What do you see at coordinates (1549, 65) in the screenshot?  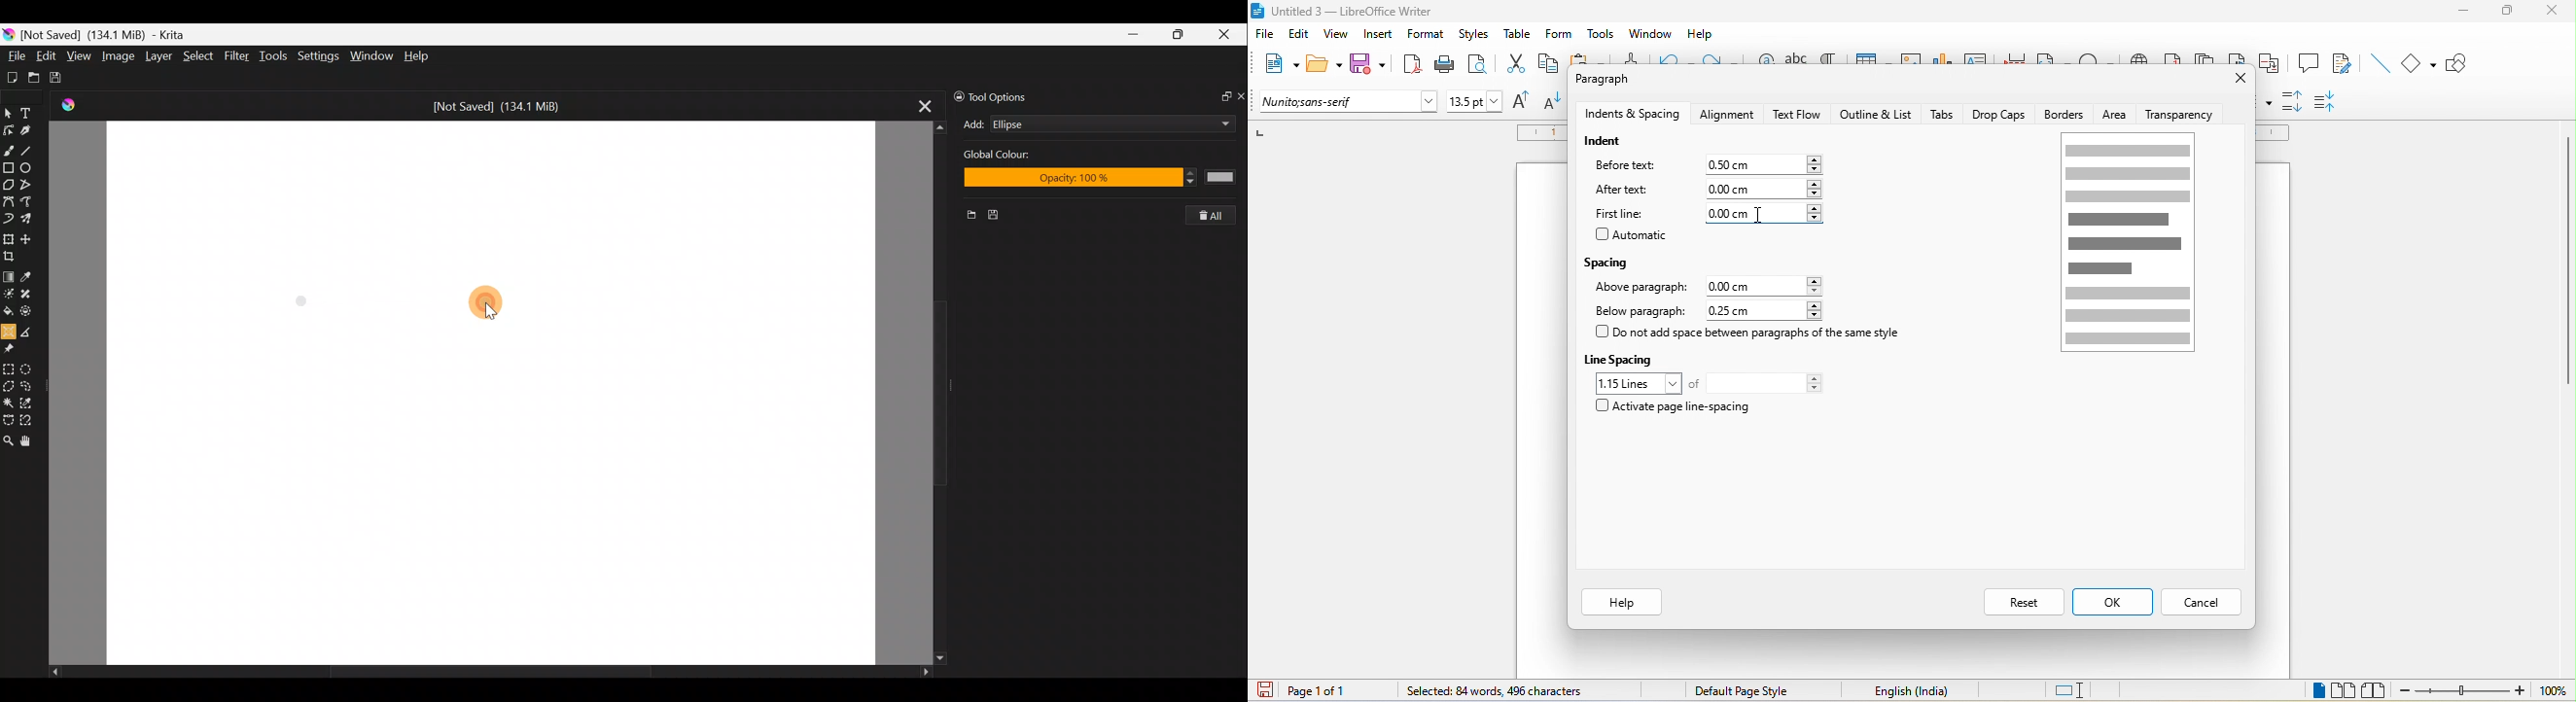 I see `copy` at bounding box center [1549, 65].